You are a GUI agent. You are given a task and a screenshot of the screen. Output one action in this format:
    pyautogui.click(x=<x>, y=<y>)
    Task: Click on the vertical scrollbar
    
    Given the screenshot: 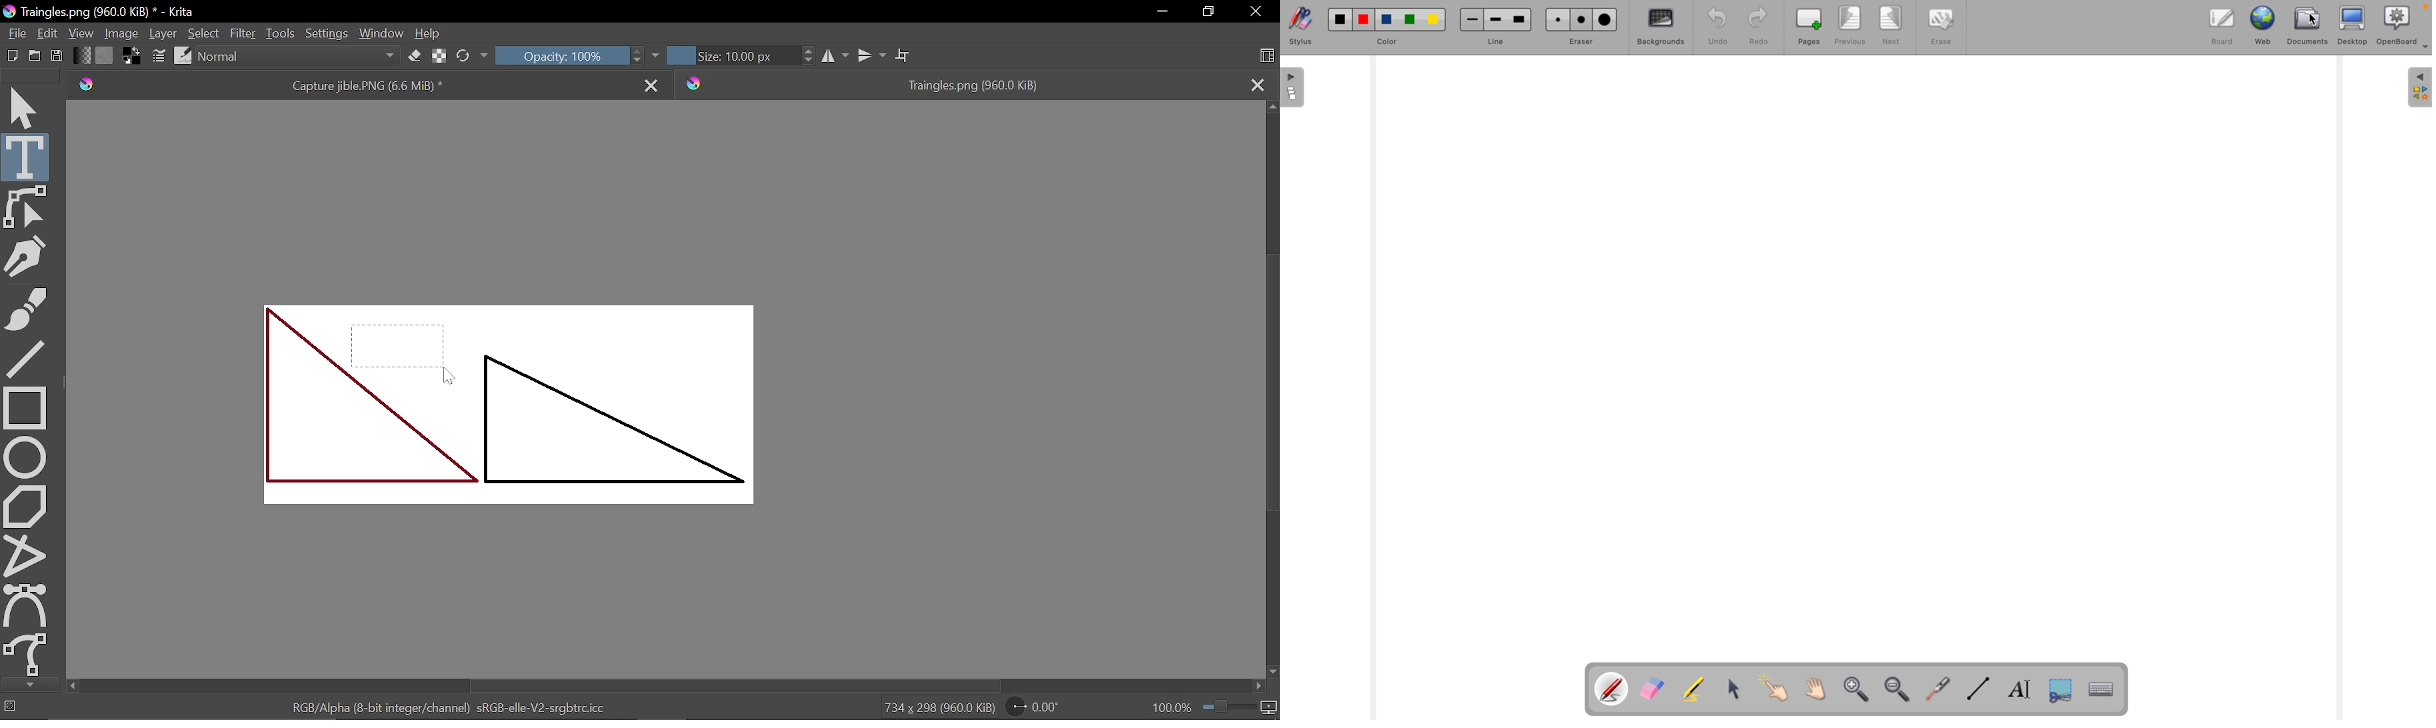 What is the action you would take?
    pyautogui.click(x=1269, y=379)
    